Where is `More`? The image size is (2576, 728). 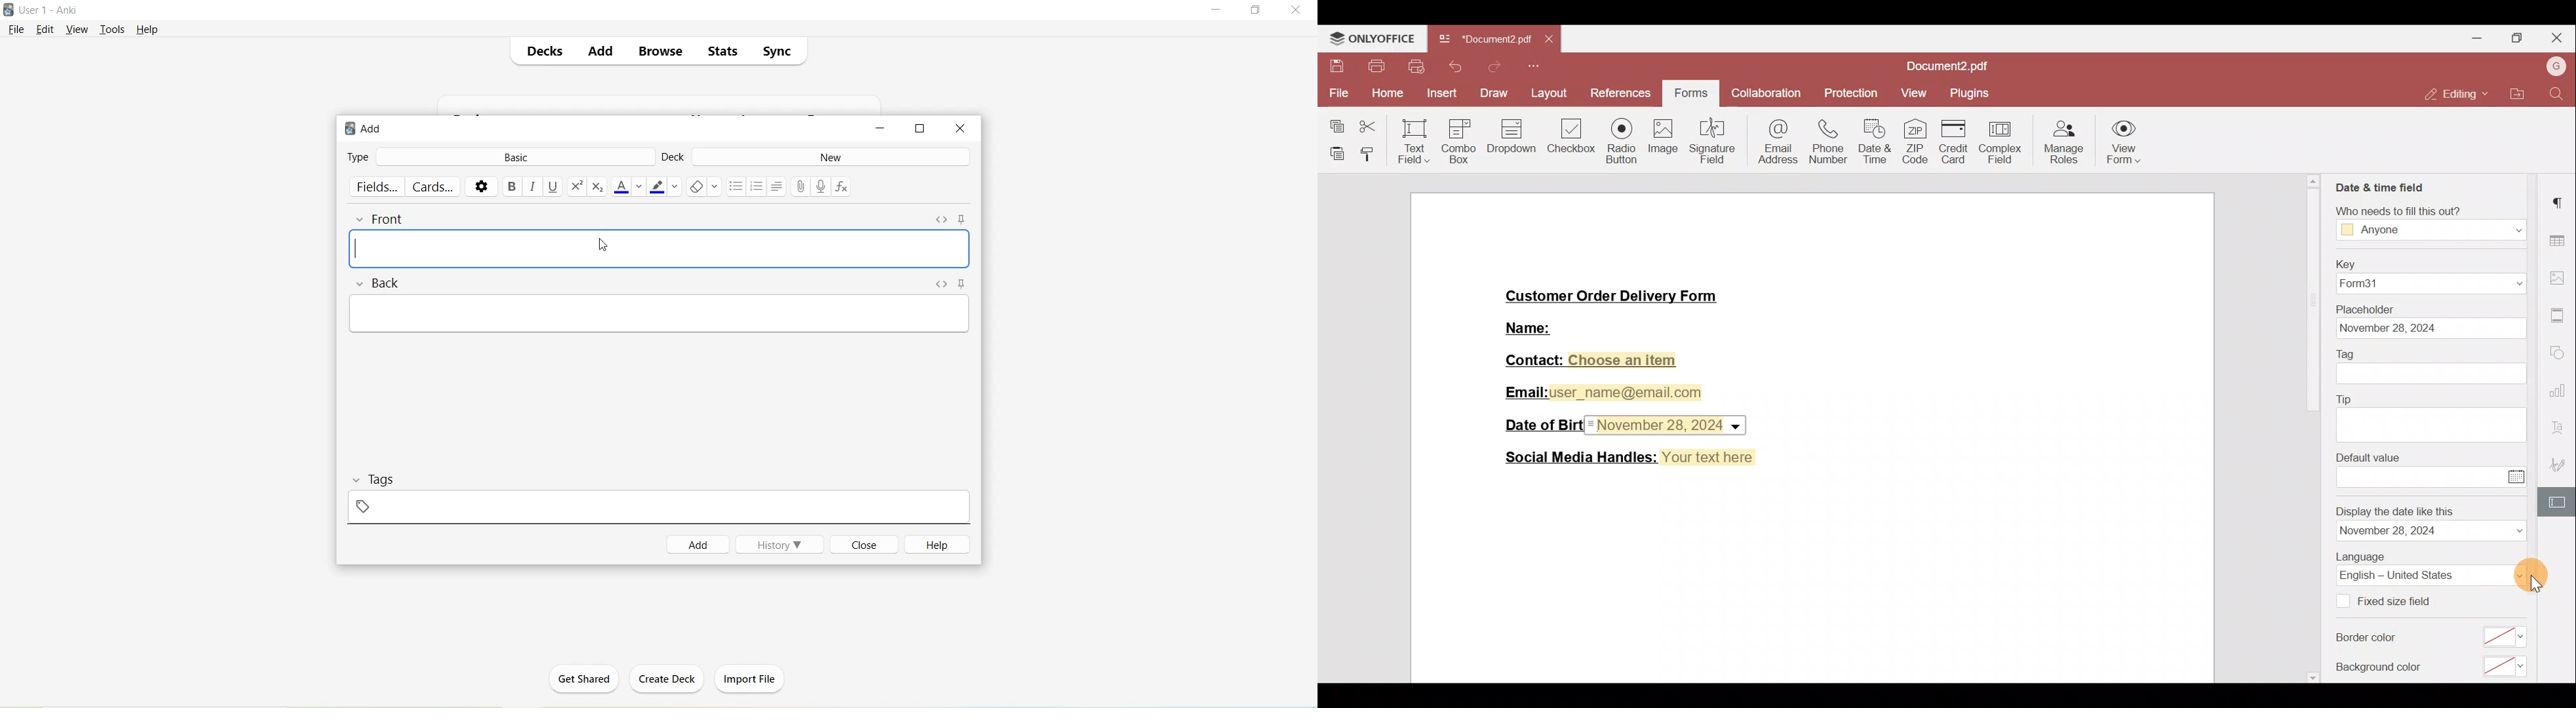 More is located at coordinates (1536, 68).